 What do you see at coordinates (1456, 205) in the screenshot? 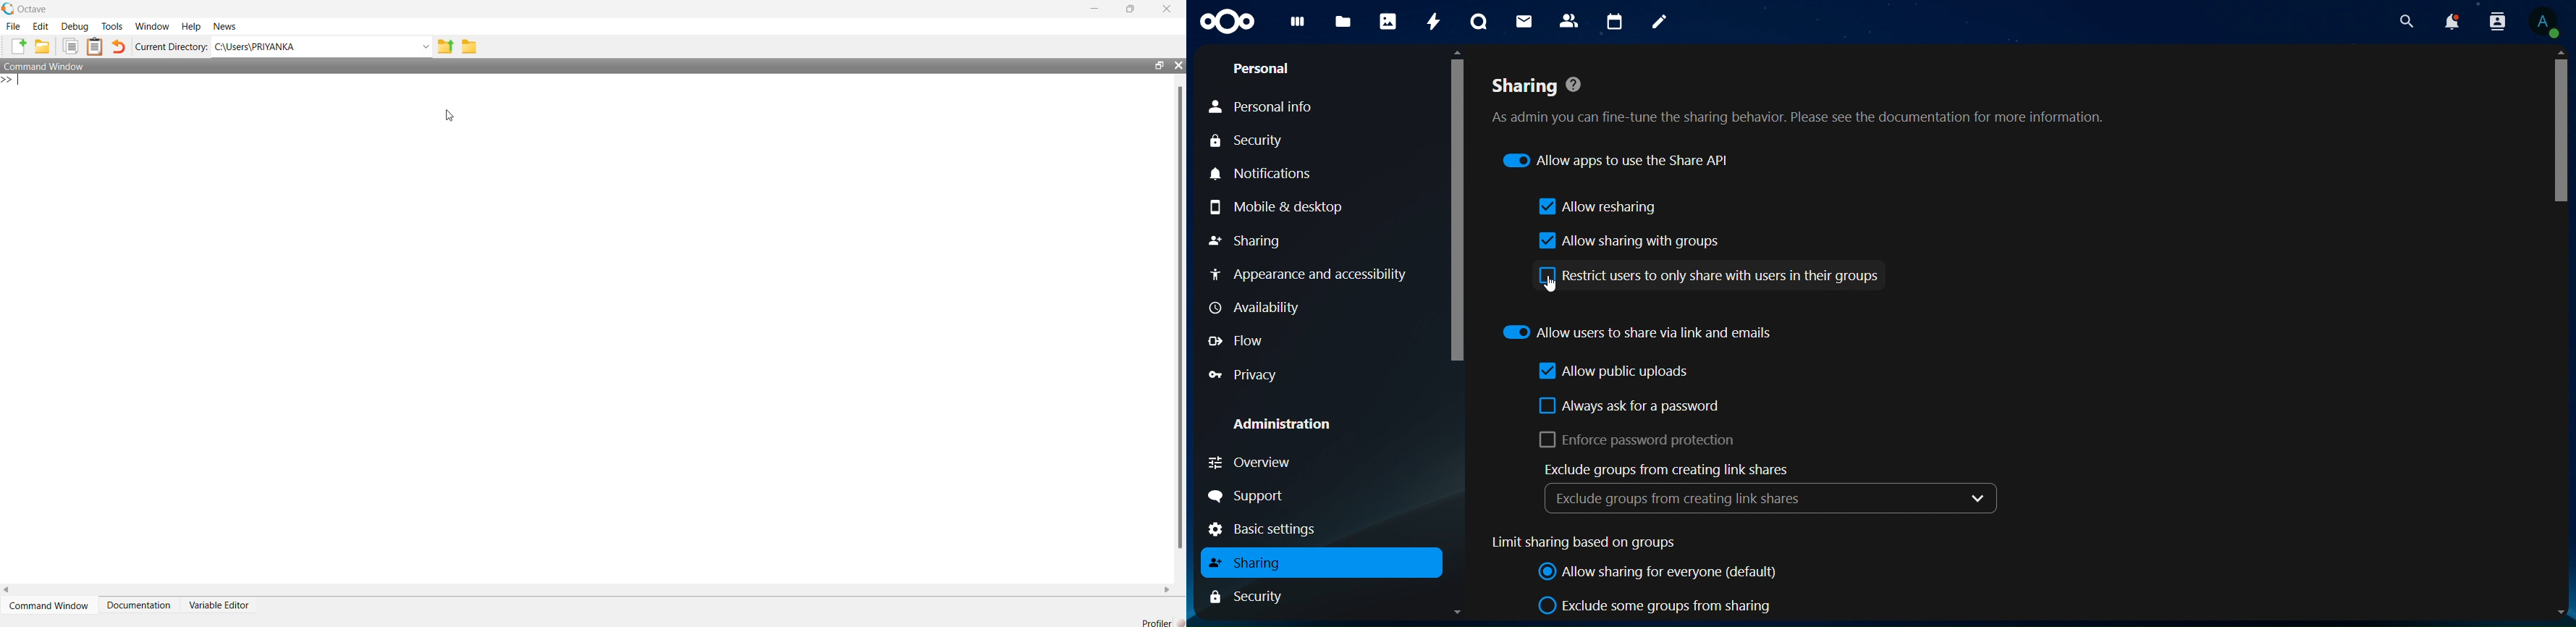
I see `scrollbar` at bounding box center [1456, 205].